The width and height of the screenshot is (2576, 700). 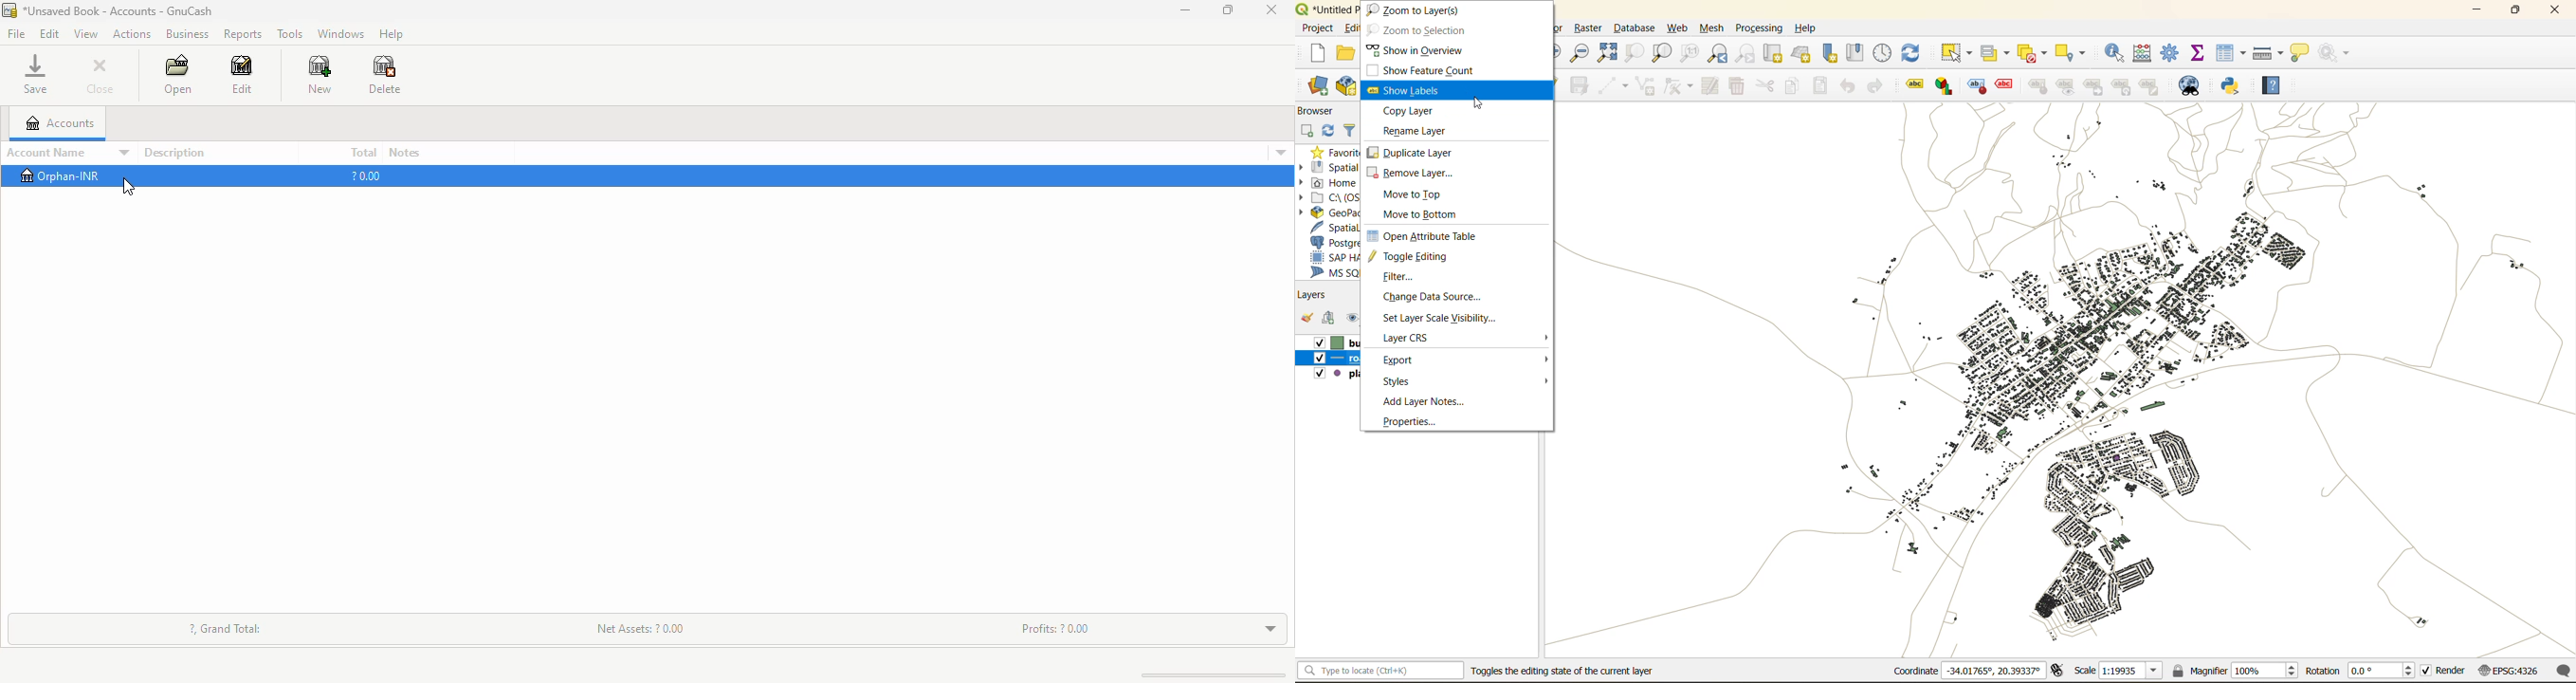 What do you see at coordinates (1827, 54) in the screenshot?
I see `new spatial bookmark` at bounding box center [1827, 54].